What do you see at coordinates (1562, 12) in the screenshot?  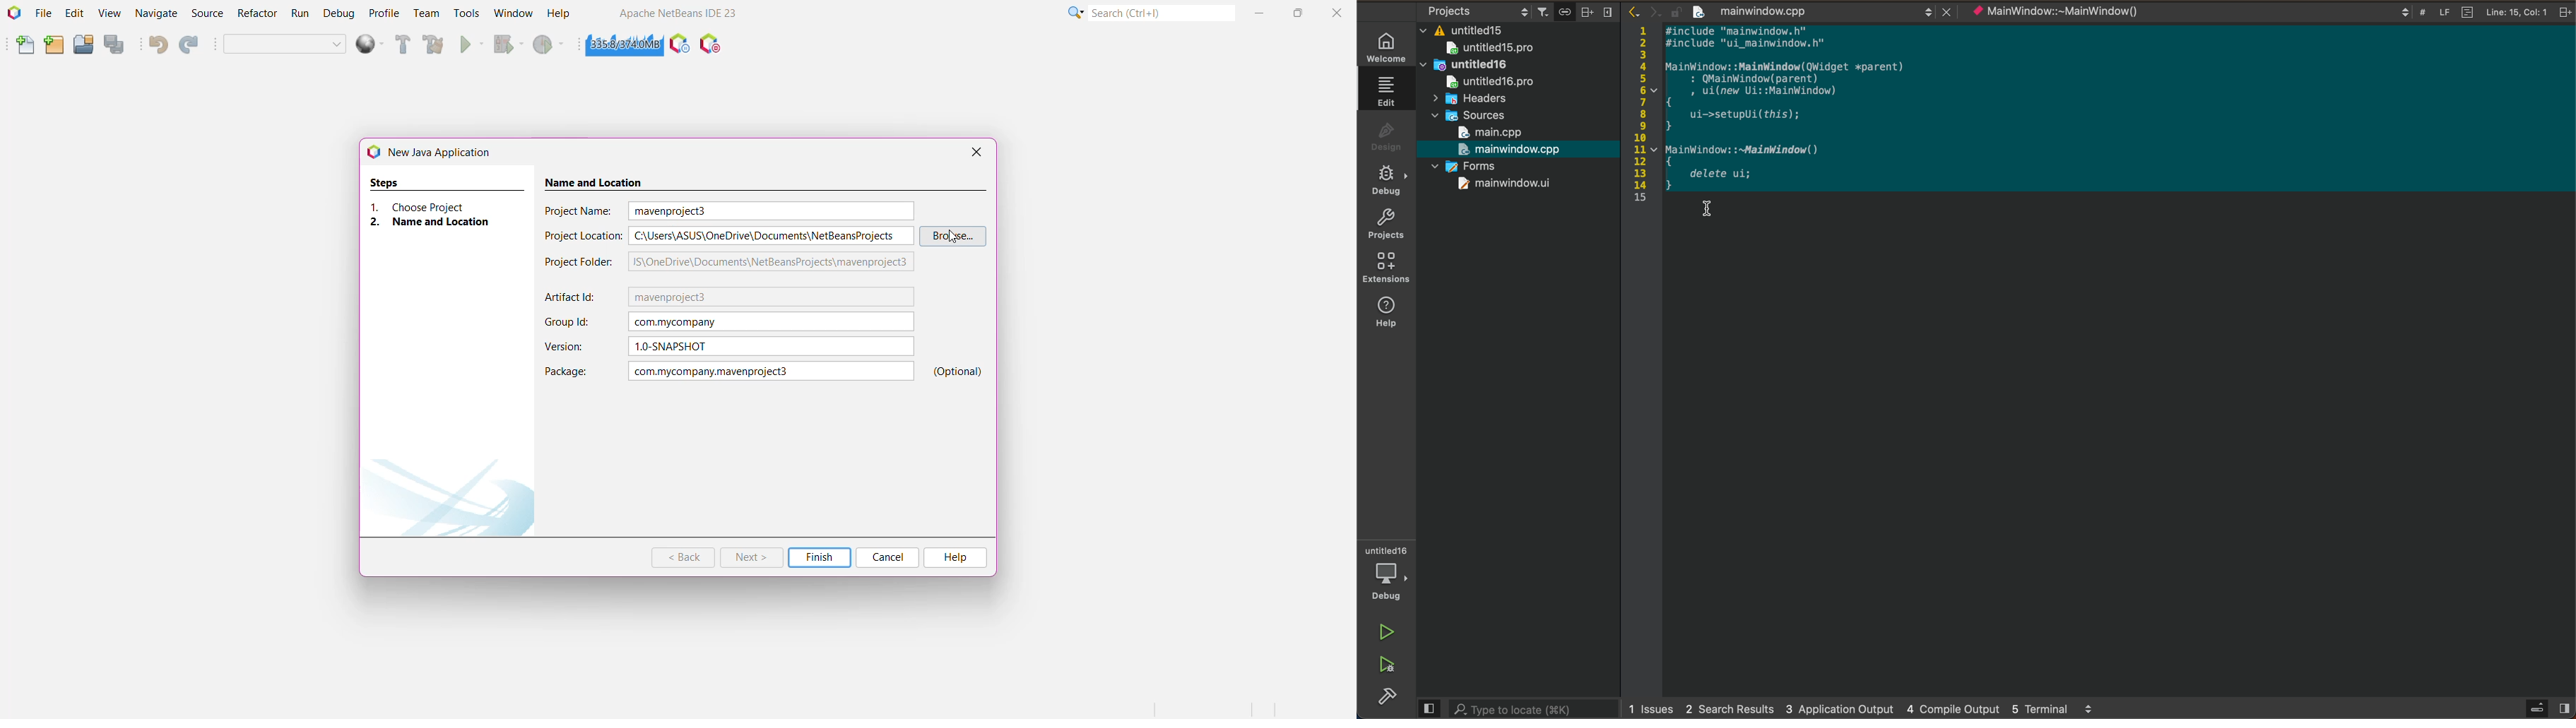 I see `attach` at bounding box center [1562, 12].